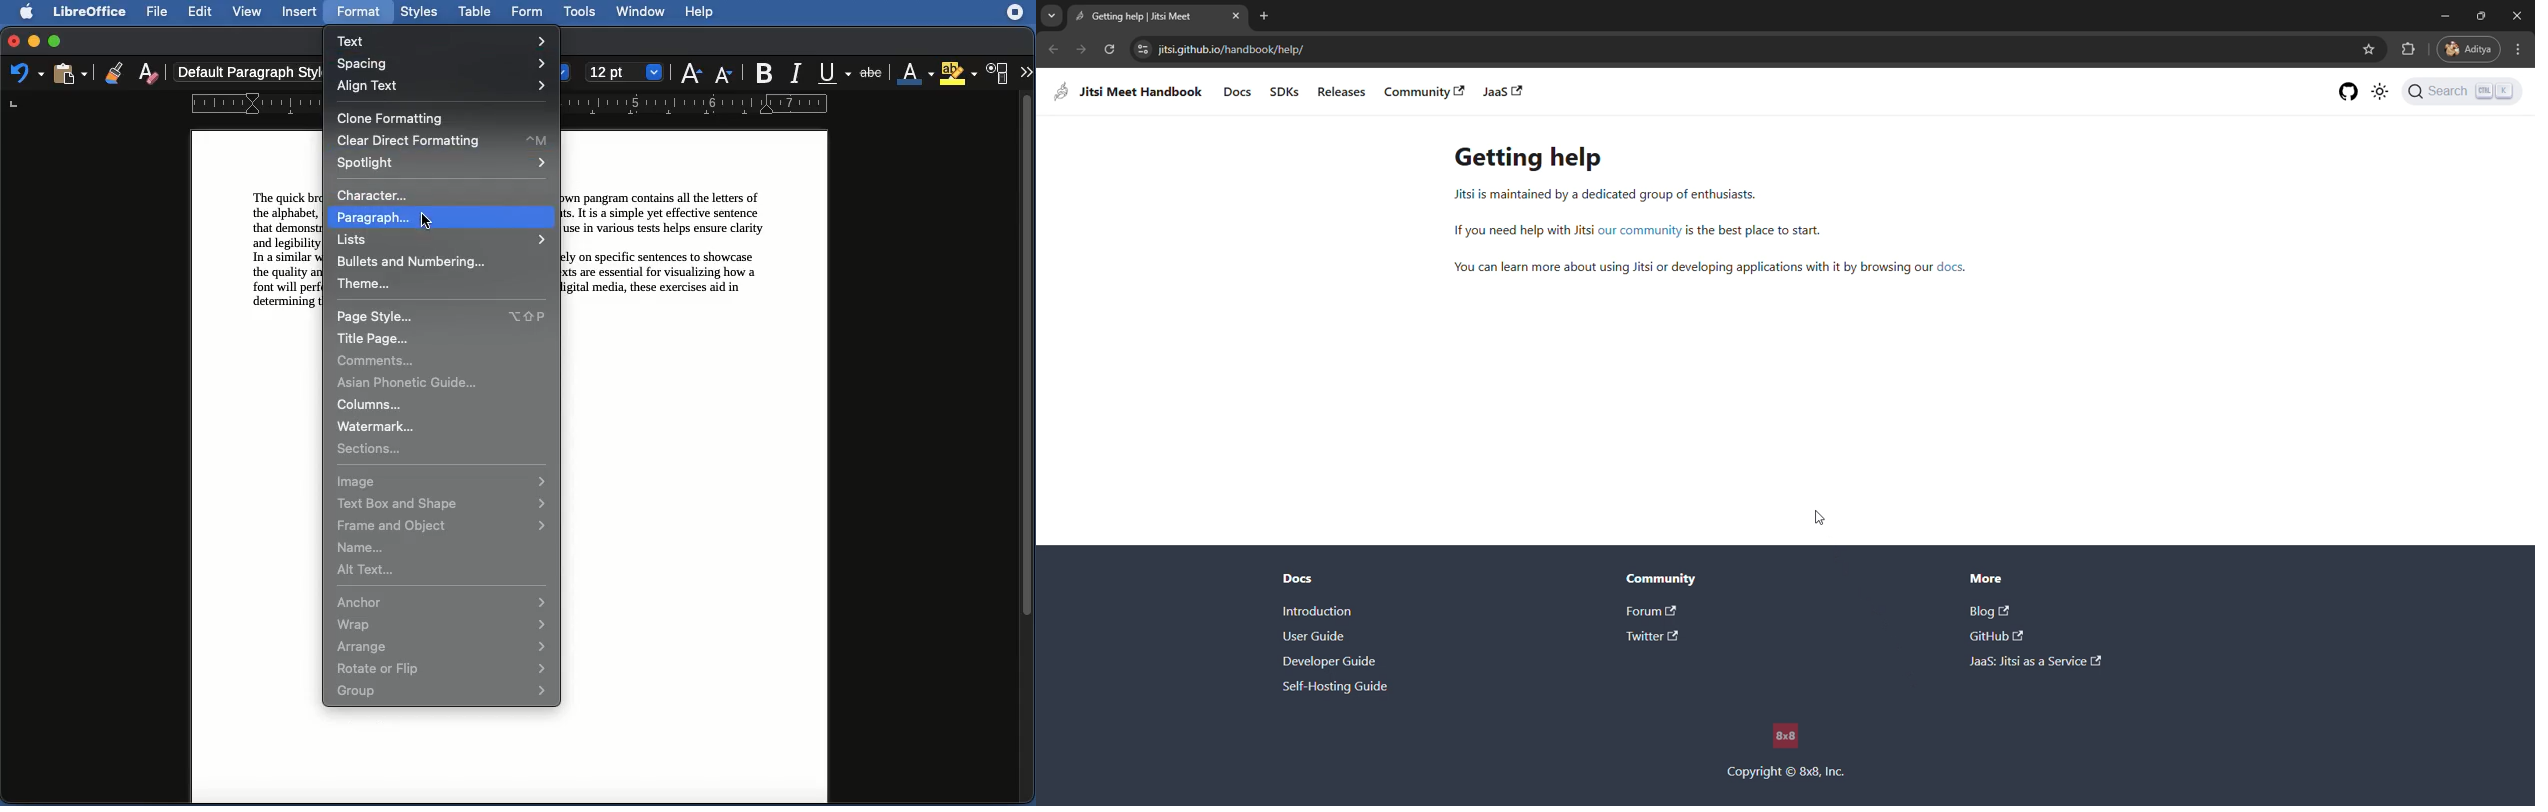  What do you see at coordinates (443, 40) in the screenshot?
I see `Text` at bounding box center [443, 40].